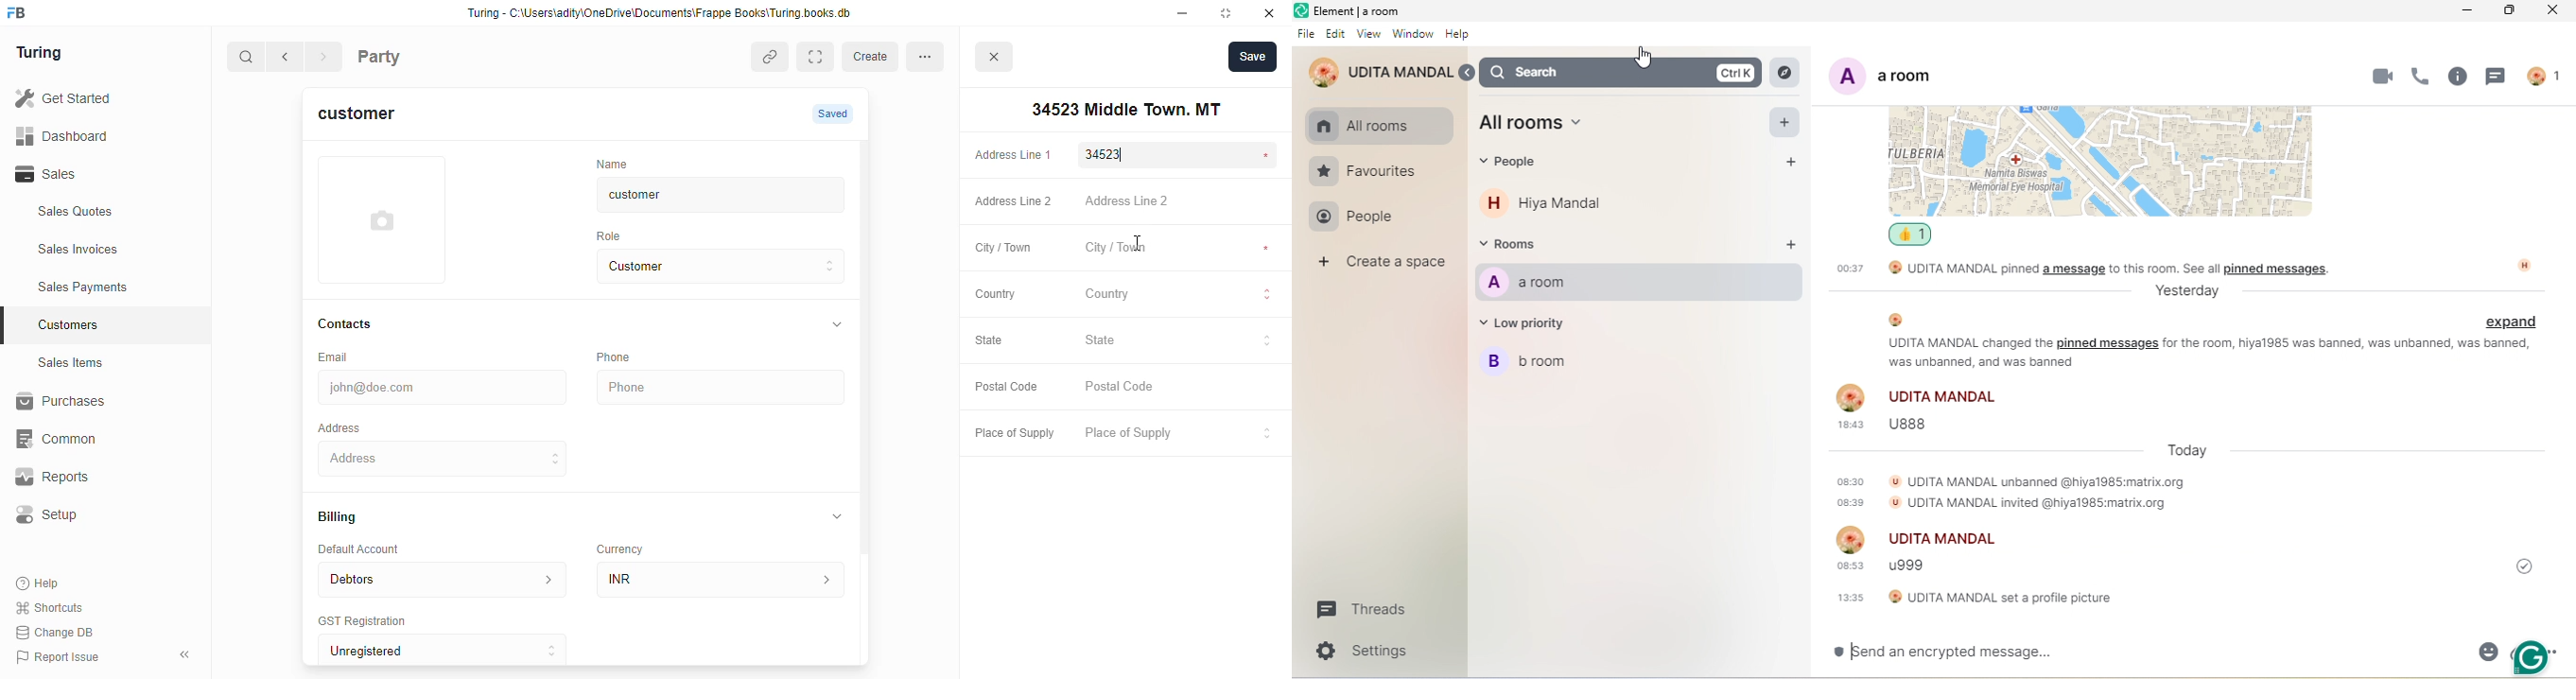 The height and width of the screenshot is (700, 2576). What do you see at coordinates (1648, 58) in the screenshot?
I see `Cursor` at bounding box center [1648, 58].